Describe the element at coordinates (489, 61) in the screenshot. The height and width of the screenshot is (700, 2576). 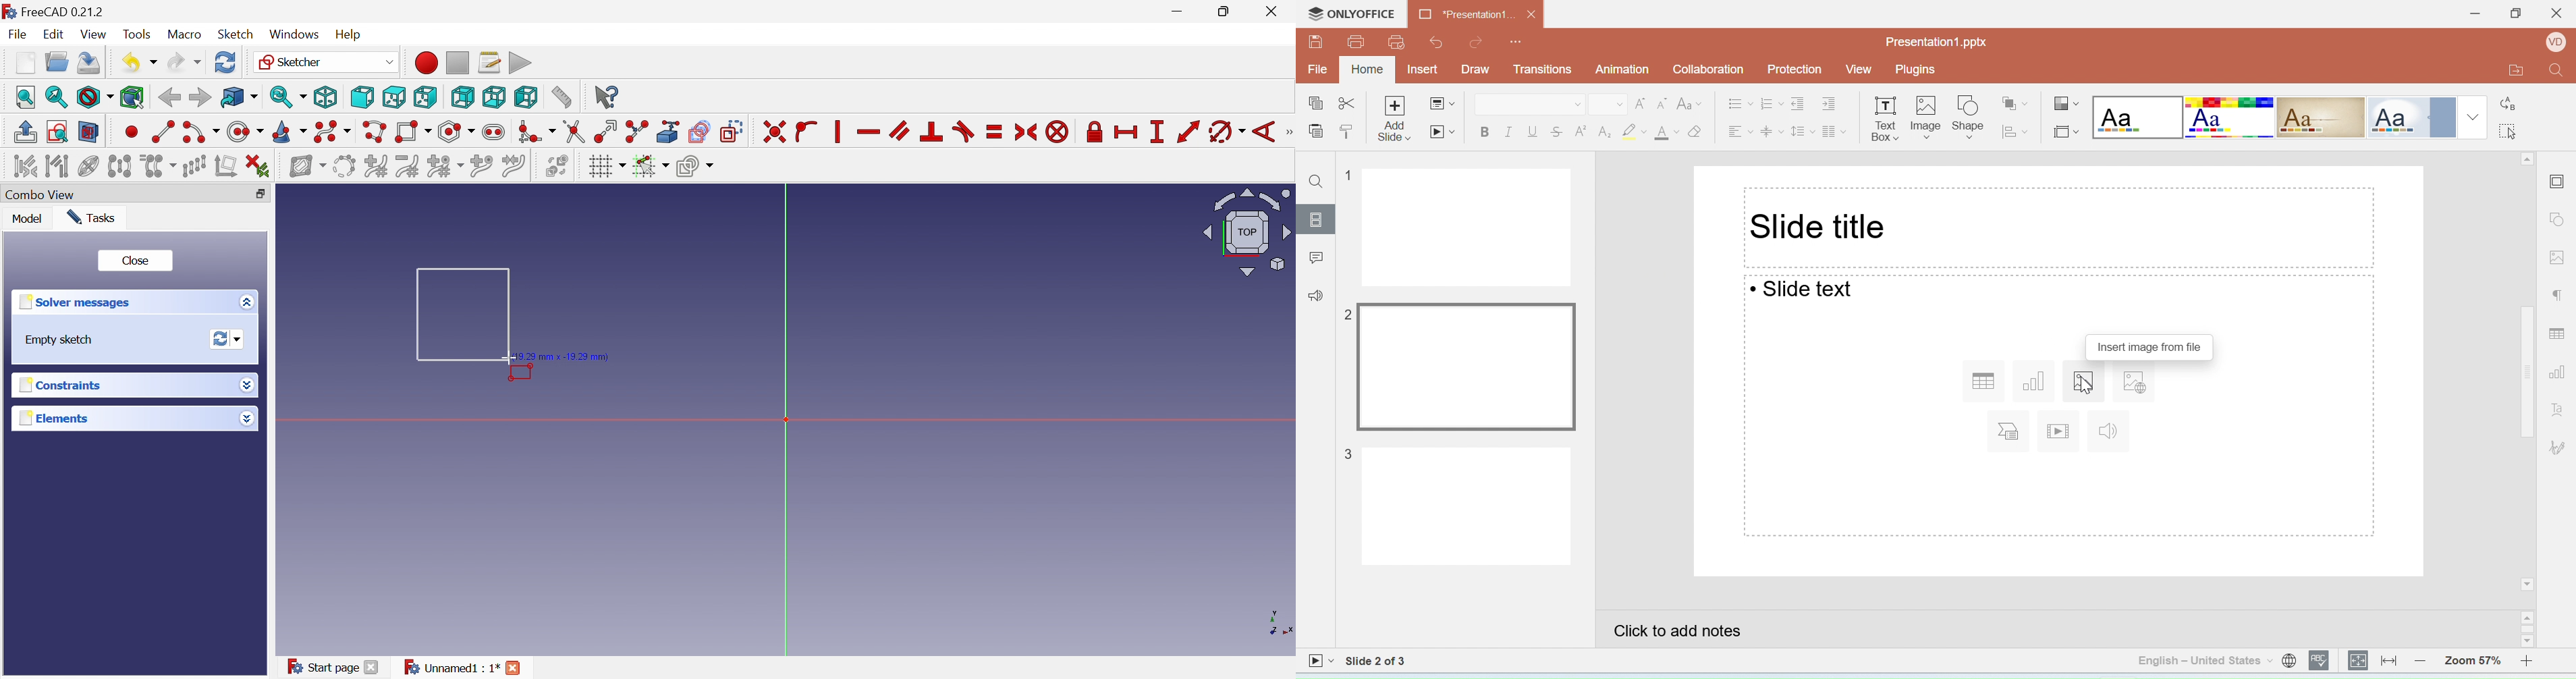
I see `Macros...` at that location.